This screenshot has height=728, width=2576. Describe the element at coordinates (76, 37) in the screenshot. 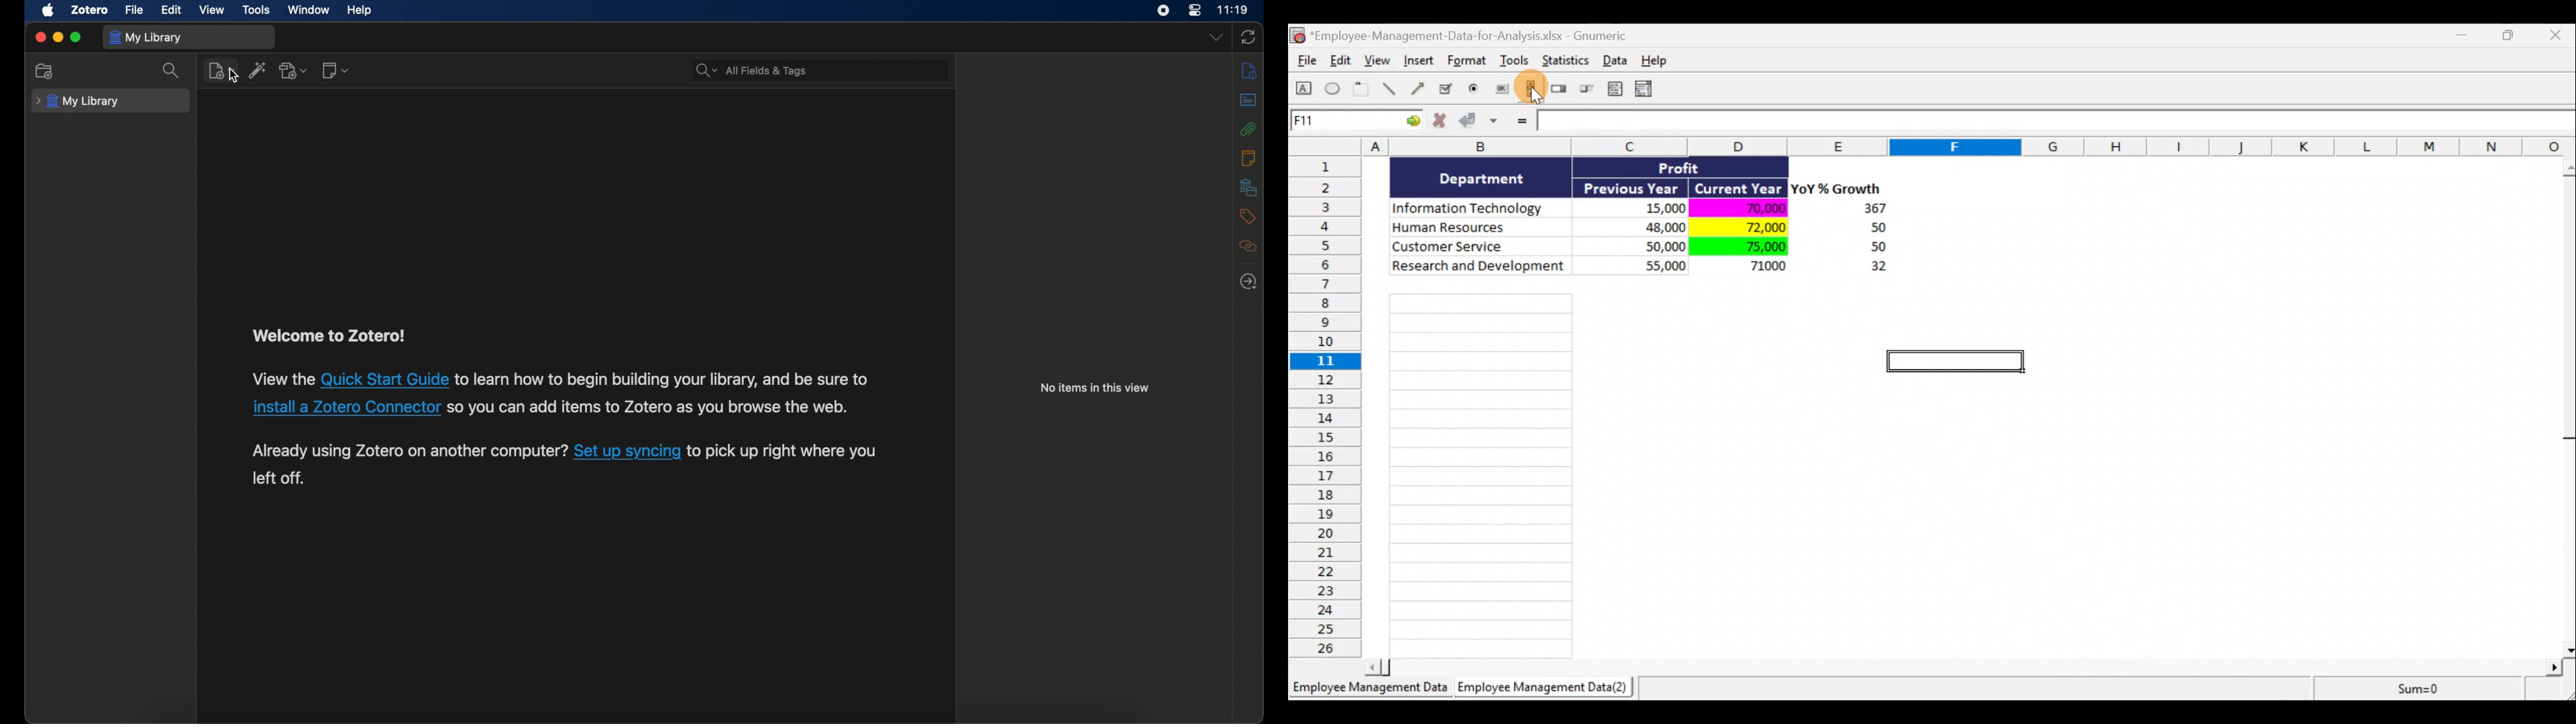

I see `maximize` at that location.